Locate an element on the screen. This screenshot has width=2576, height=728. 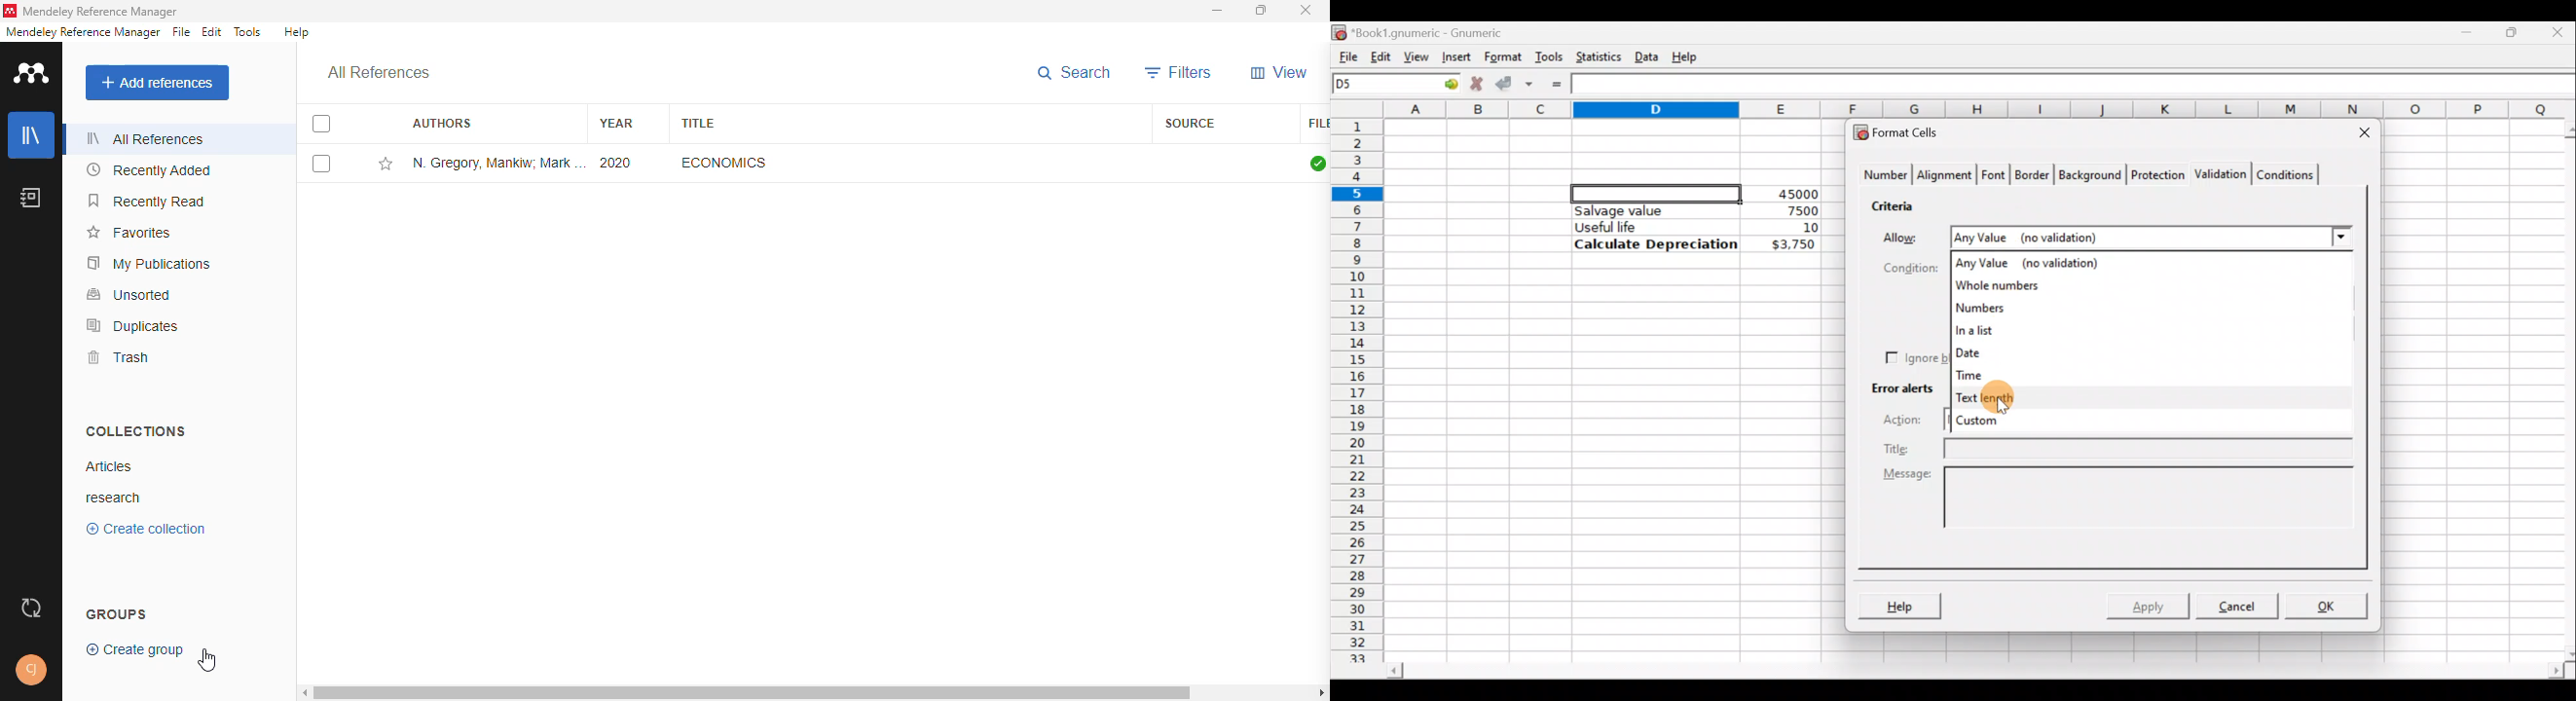
mendeley reference manager is located at coordinates (100, 12).